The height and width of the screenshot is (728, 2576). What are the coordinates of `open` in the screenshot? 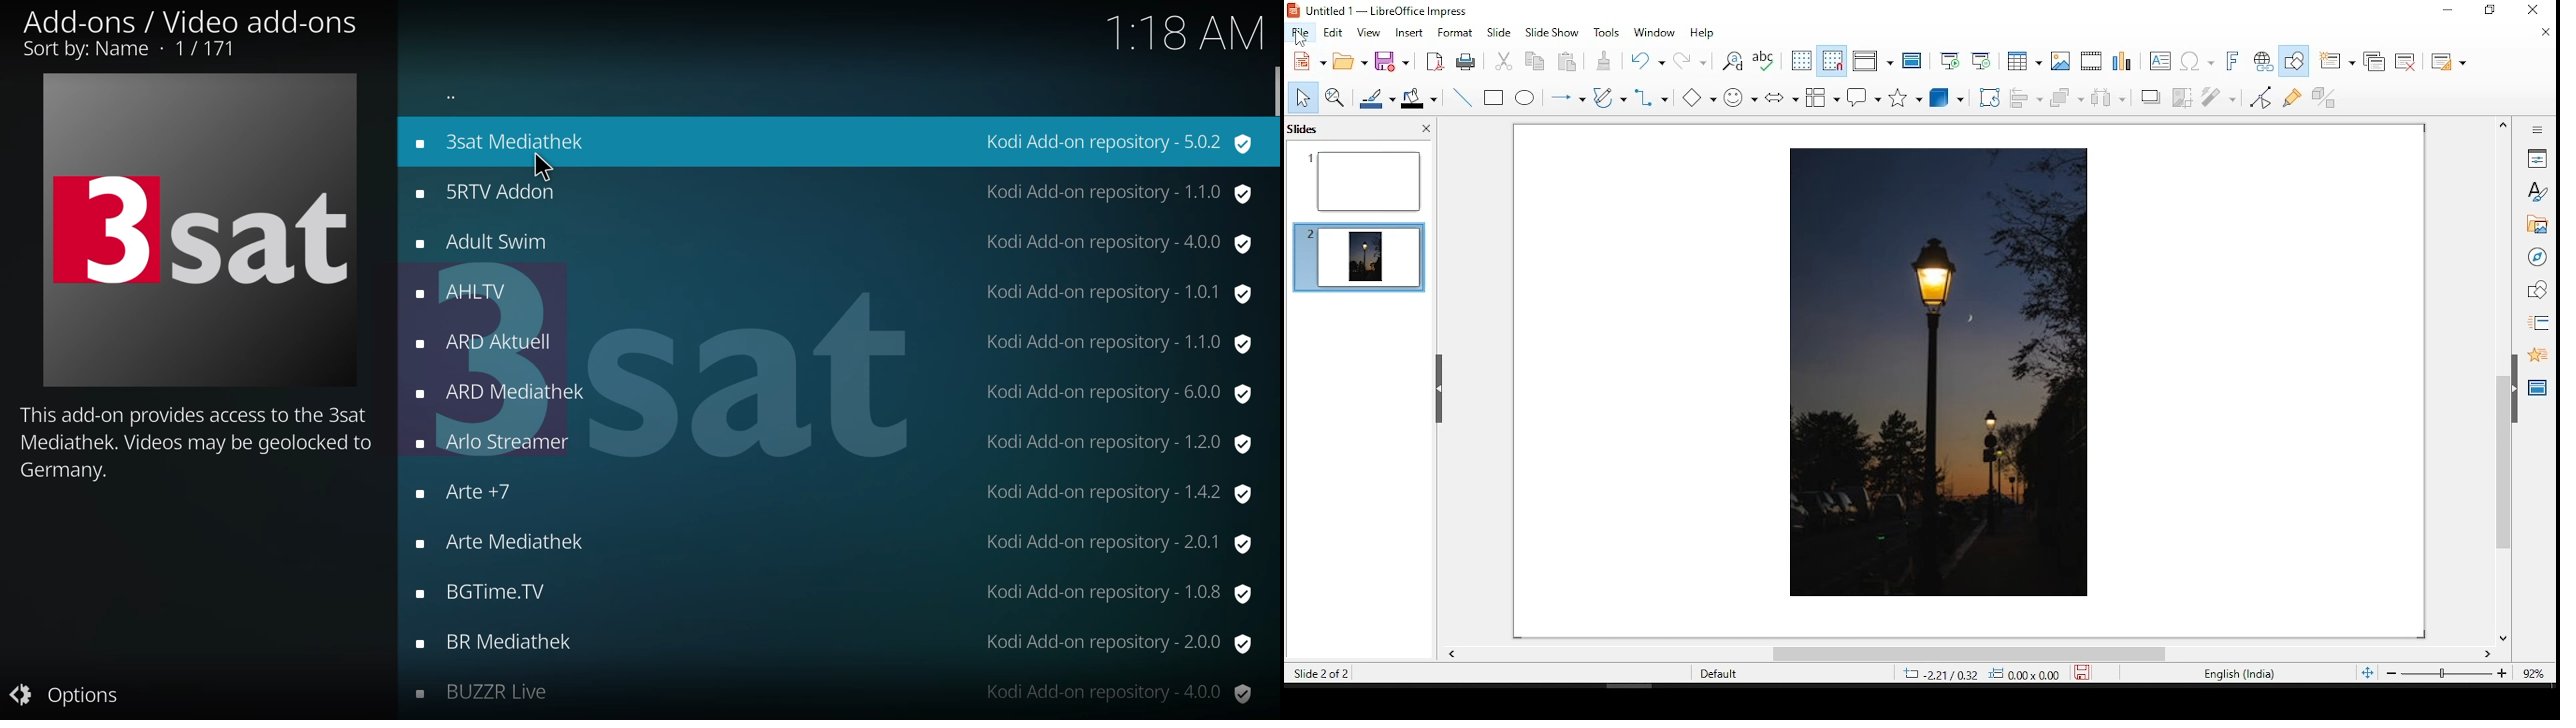 It's located at (1351, 60).